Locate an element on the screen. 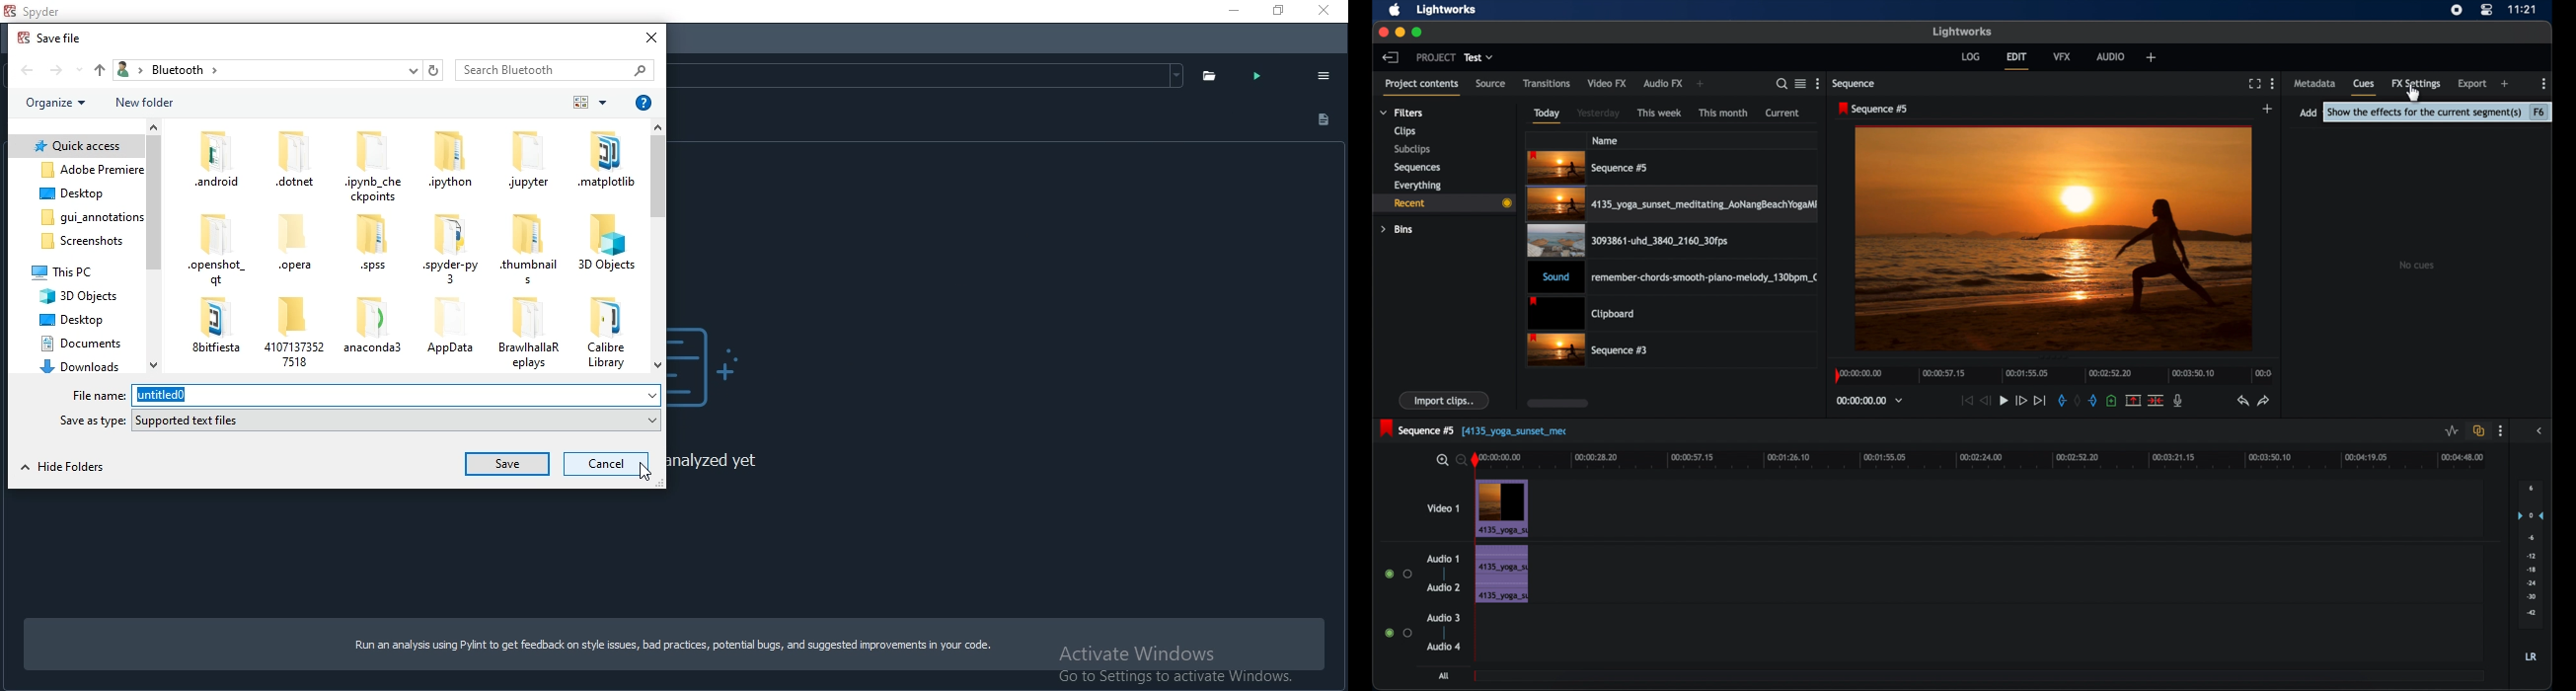  project is located at coordinates (1436, 58).